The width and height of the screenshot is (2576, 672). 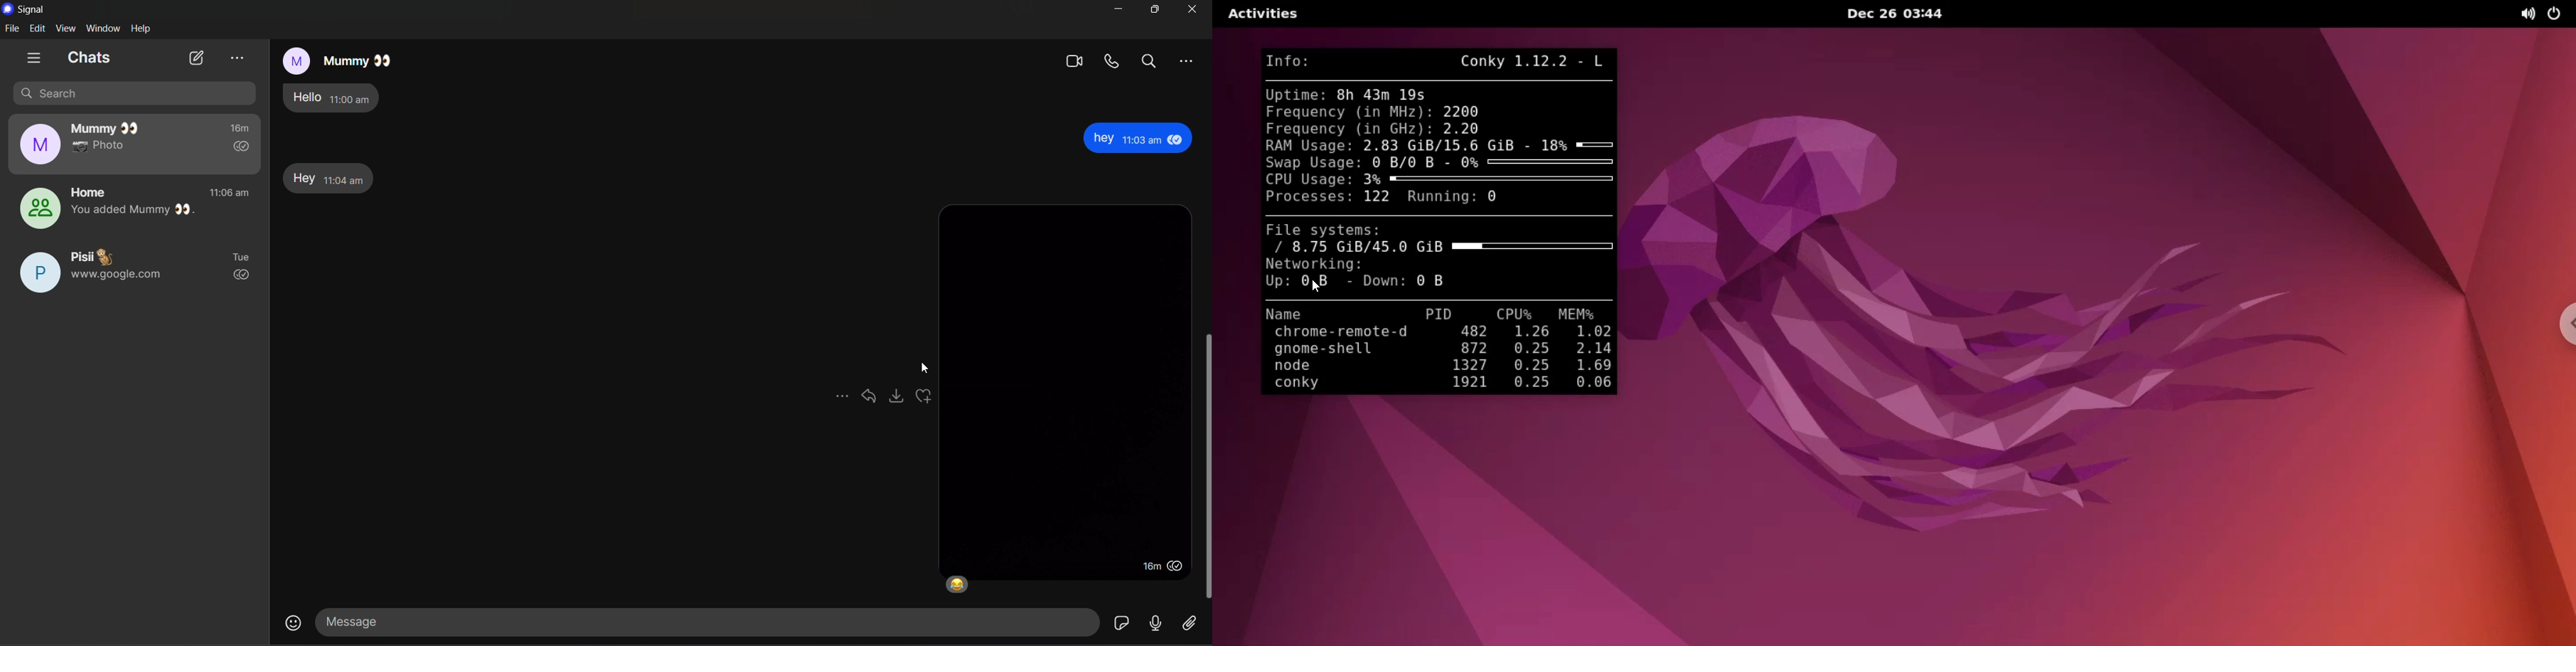 I want to click on edit, so click(x=38, y=28).